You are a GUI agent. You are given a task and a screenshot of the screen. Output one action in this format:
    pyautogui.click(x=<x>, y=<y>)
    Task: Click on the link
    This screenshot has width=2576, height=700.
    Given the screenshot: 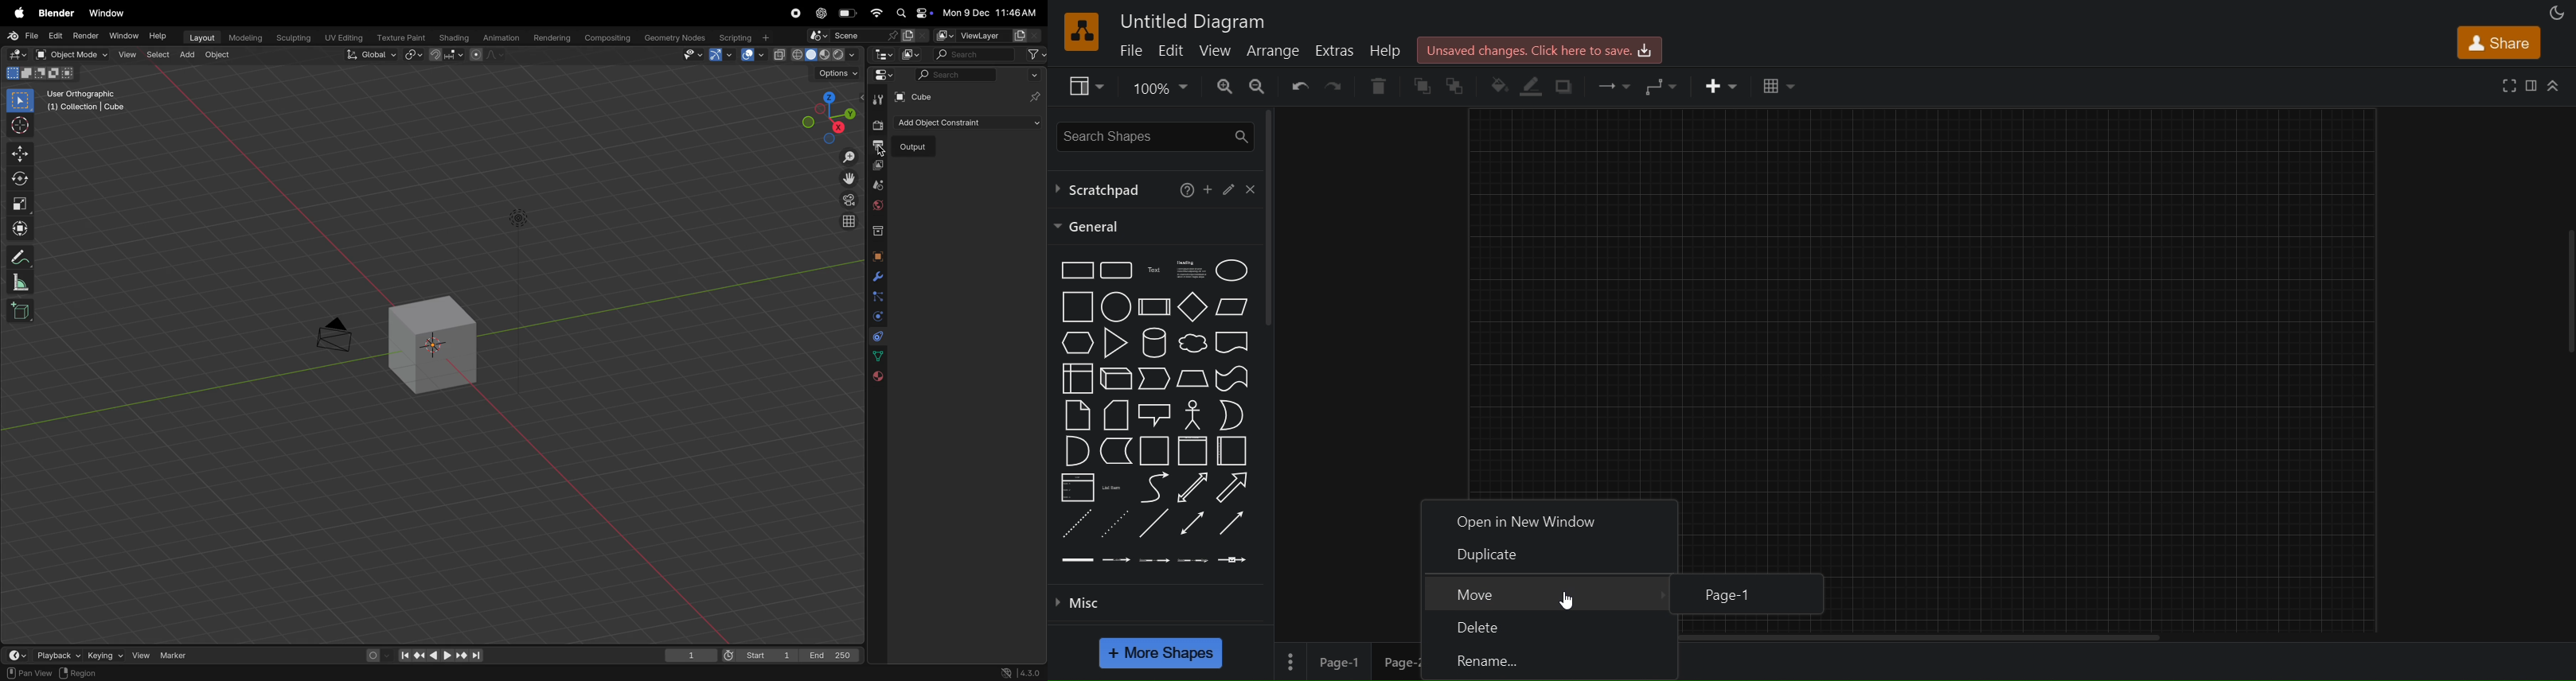 What is the action you would take?
    pyautogui.click(x=1078, y=558)
    